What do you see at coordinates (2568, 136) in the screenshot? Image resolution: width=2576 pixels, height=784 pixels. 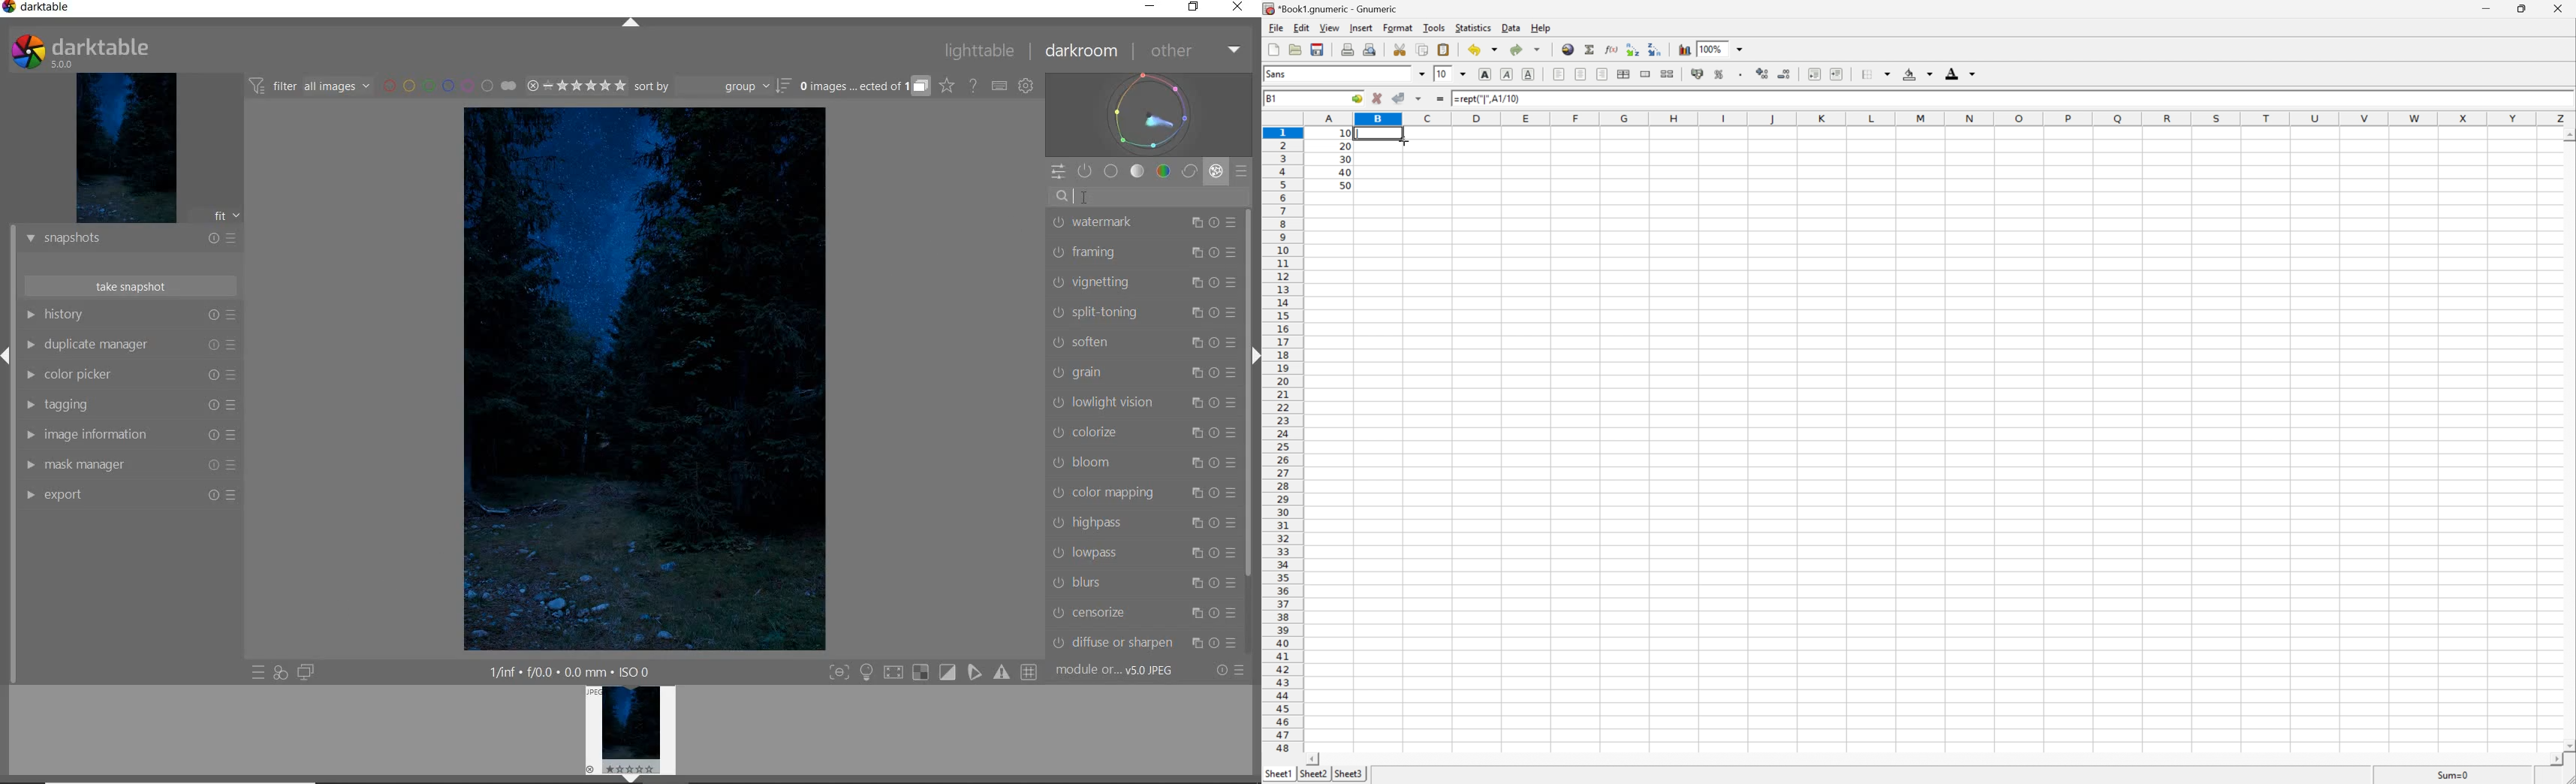 I see `Scroll Up` at bounding box center [2568, 136].